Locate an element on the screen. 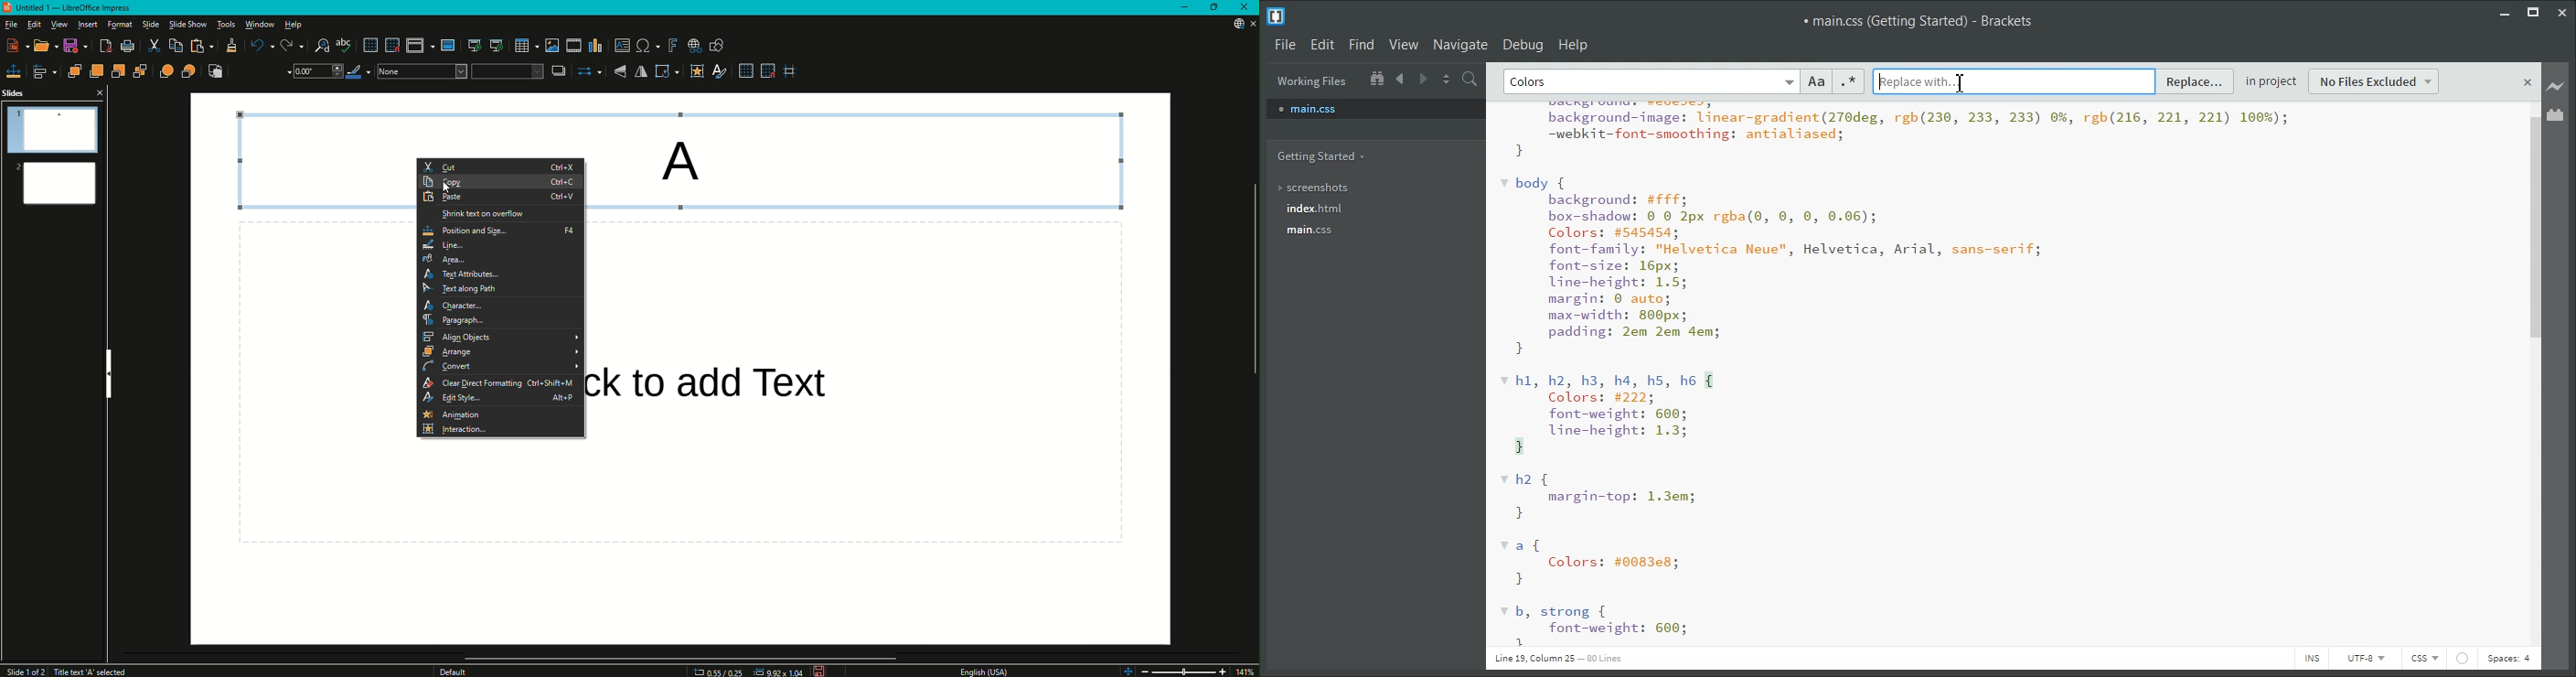  Clone Formatting is located at coordinates (231, 46).